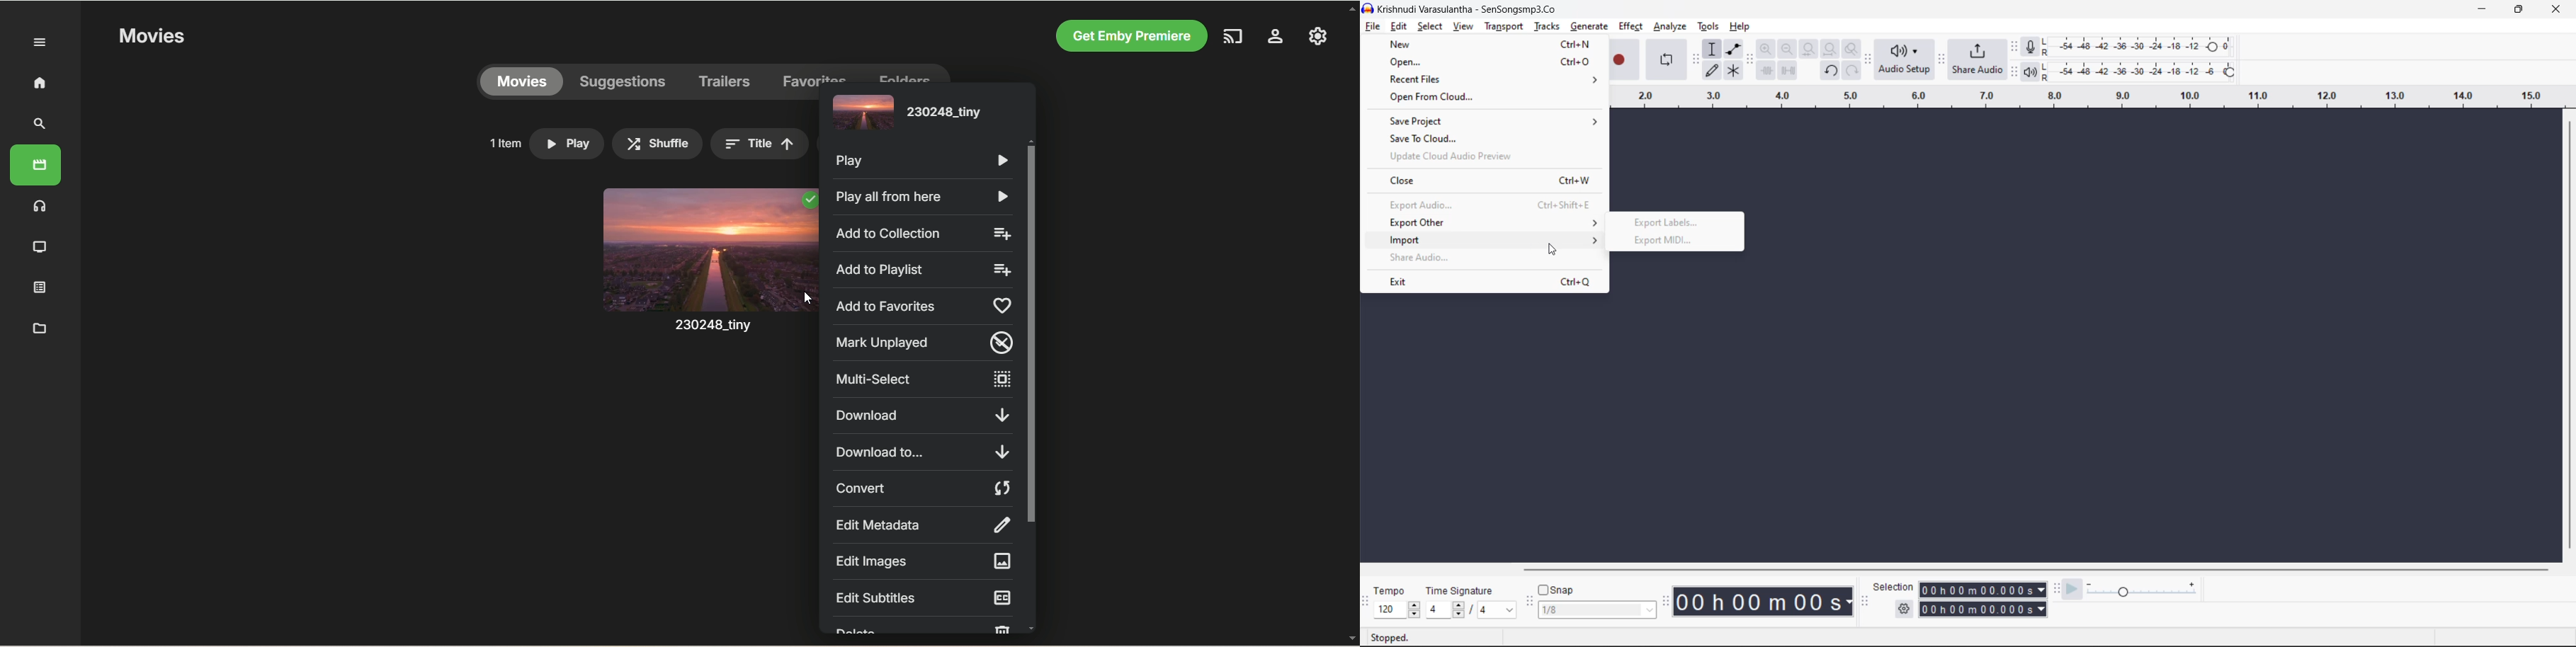  I want to click on recording level, so click(2146, 46).